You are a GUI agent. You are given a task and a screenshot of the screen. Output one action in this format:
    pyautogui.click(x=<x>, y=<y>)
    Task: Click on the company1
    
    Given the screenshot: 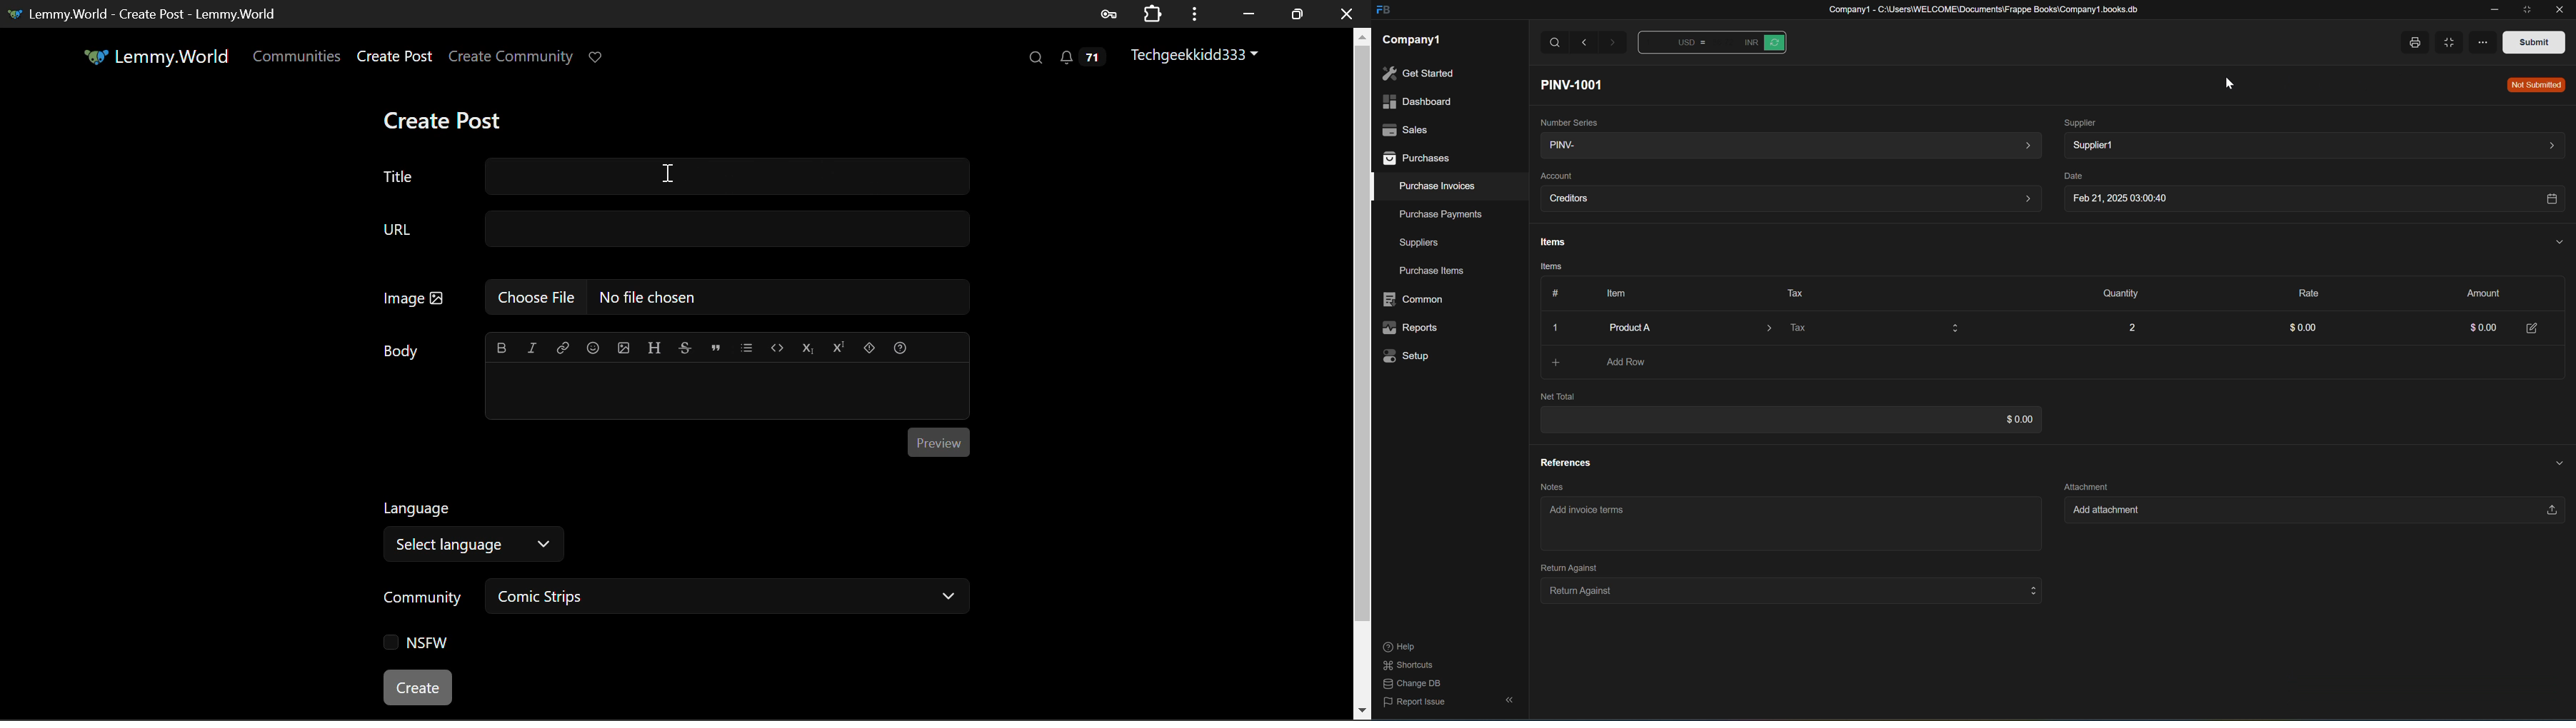 What is the action you would take?
    pyautogui.click(x=1412, y=39)
    